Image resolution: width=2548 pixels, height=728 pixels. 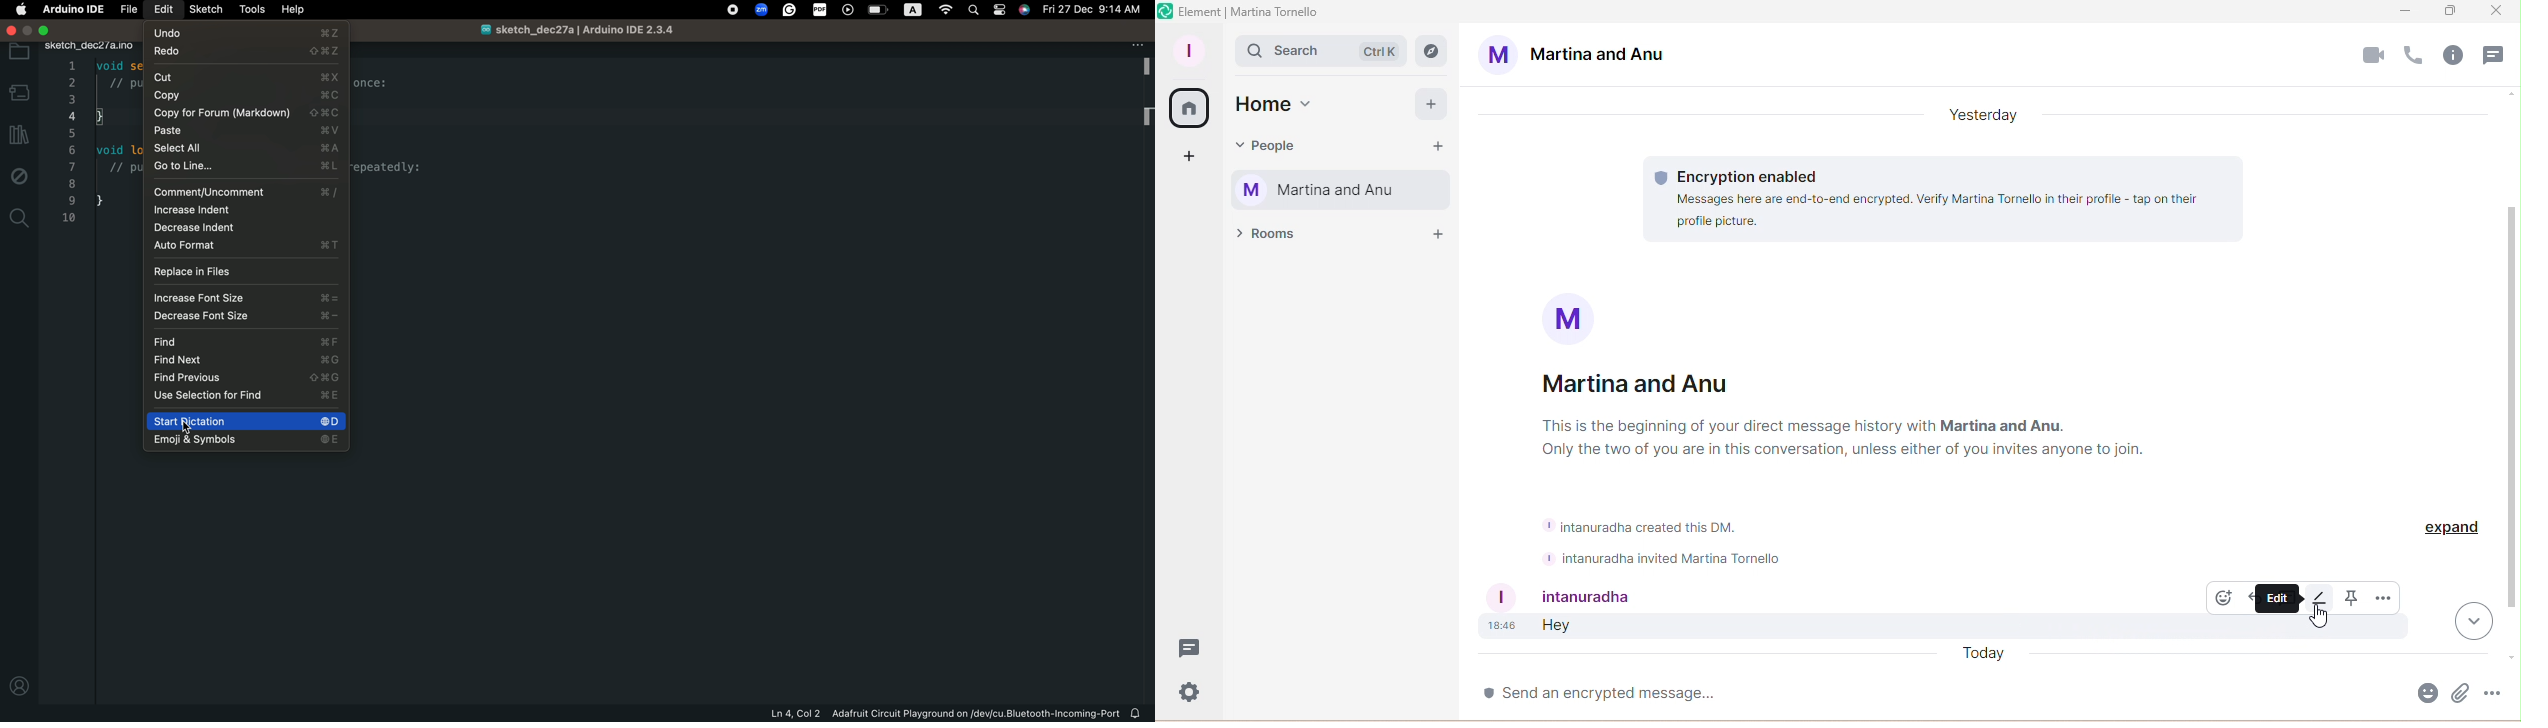 I want to click on undo, so click(x=247, y=32).